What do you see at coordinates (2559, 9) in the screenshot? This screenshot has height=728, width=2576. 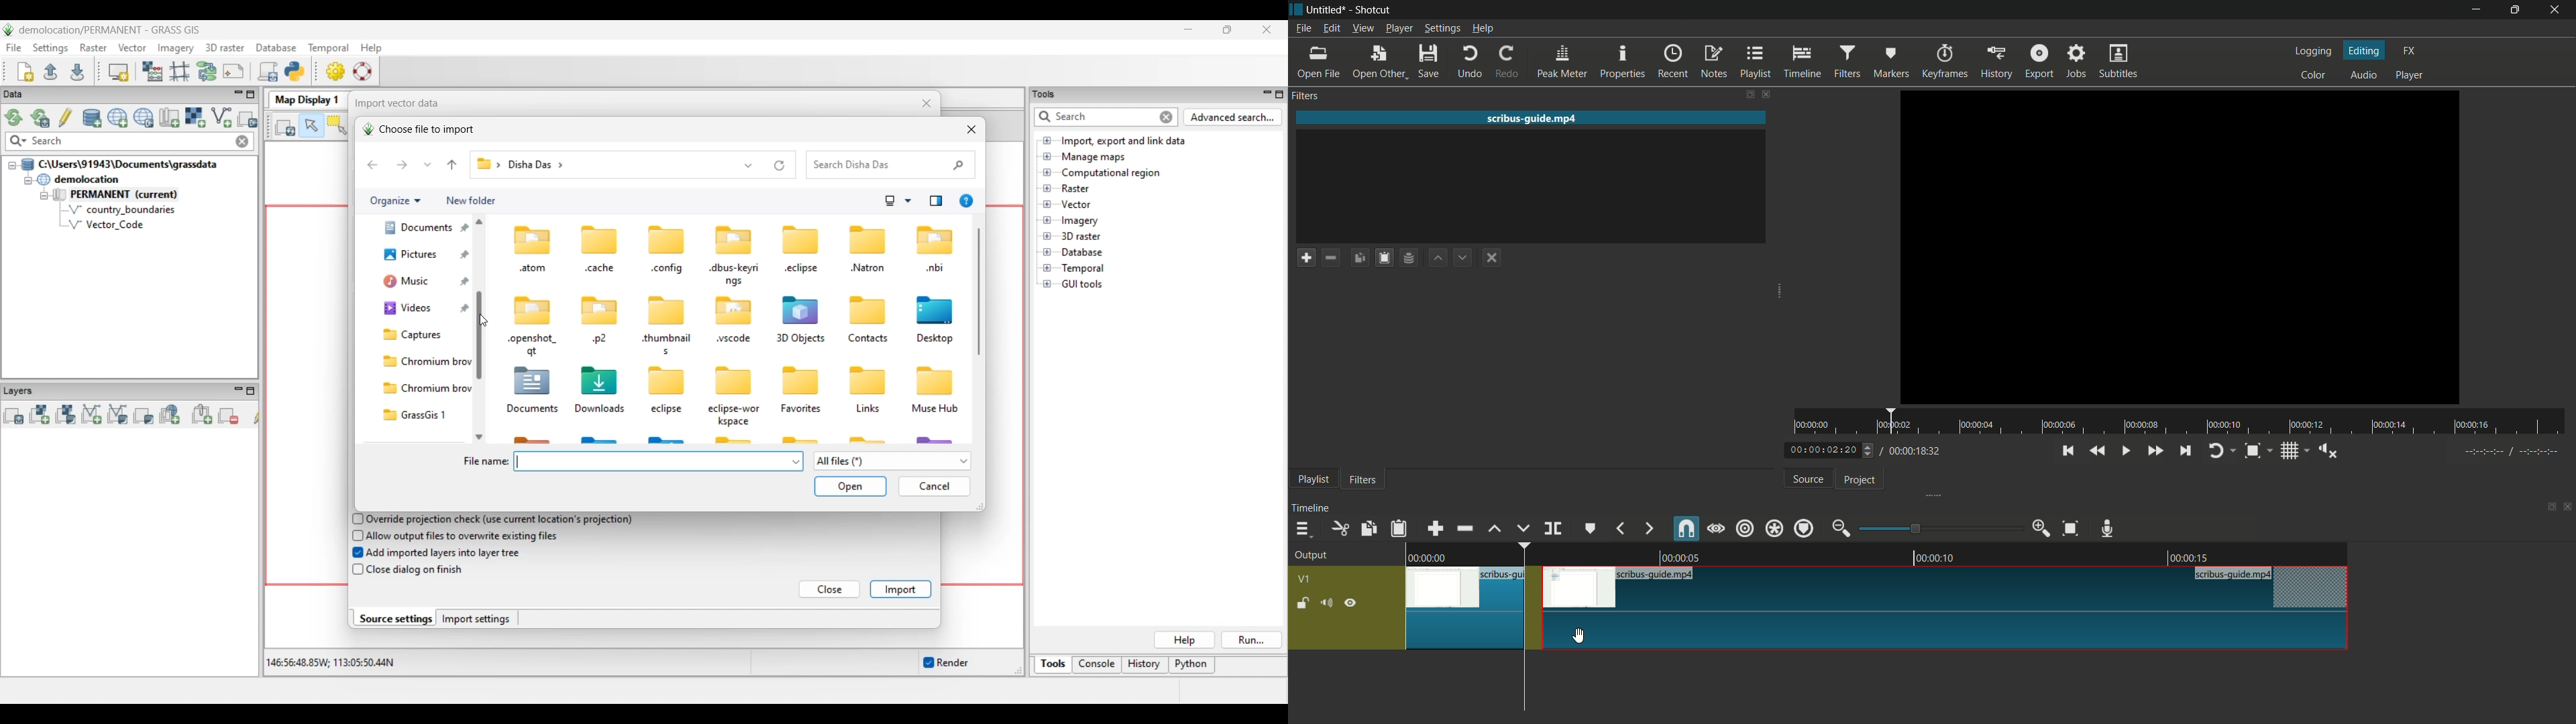 I see `close app` at bounding box center [2559, 9].